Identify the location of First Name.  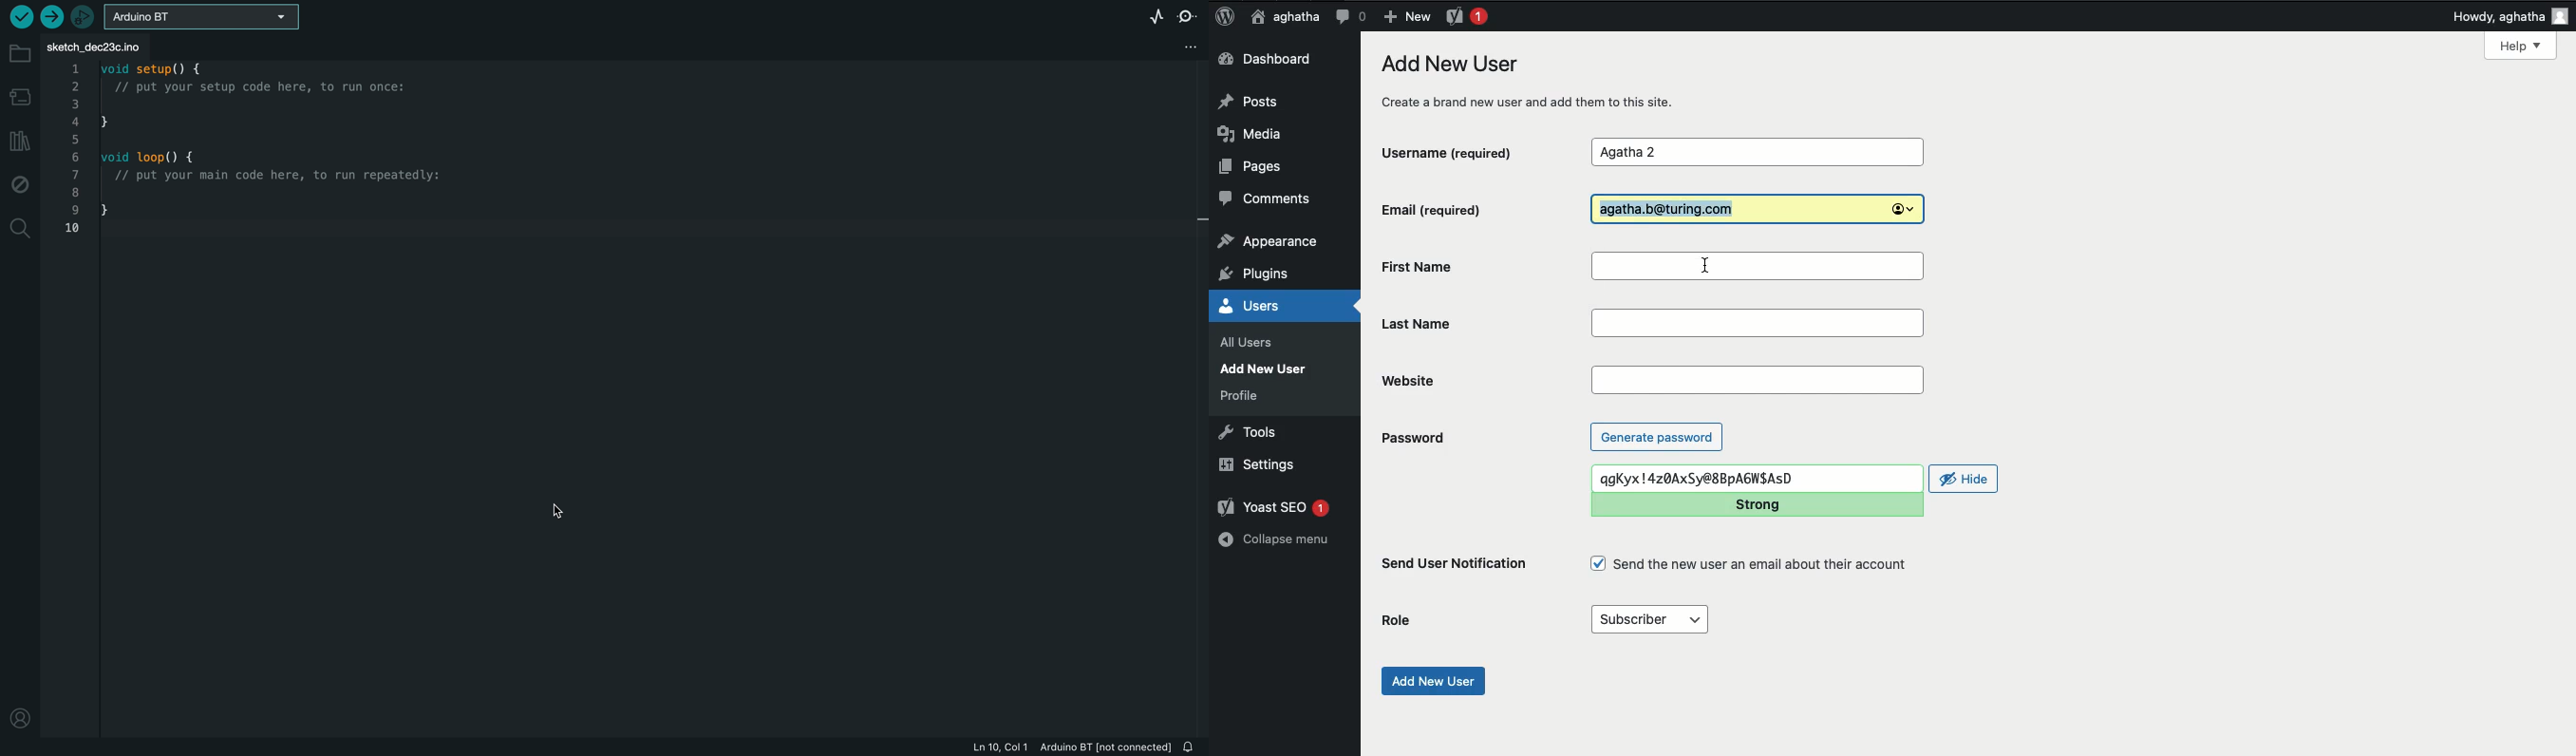
(1481, 267).